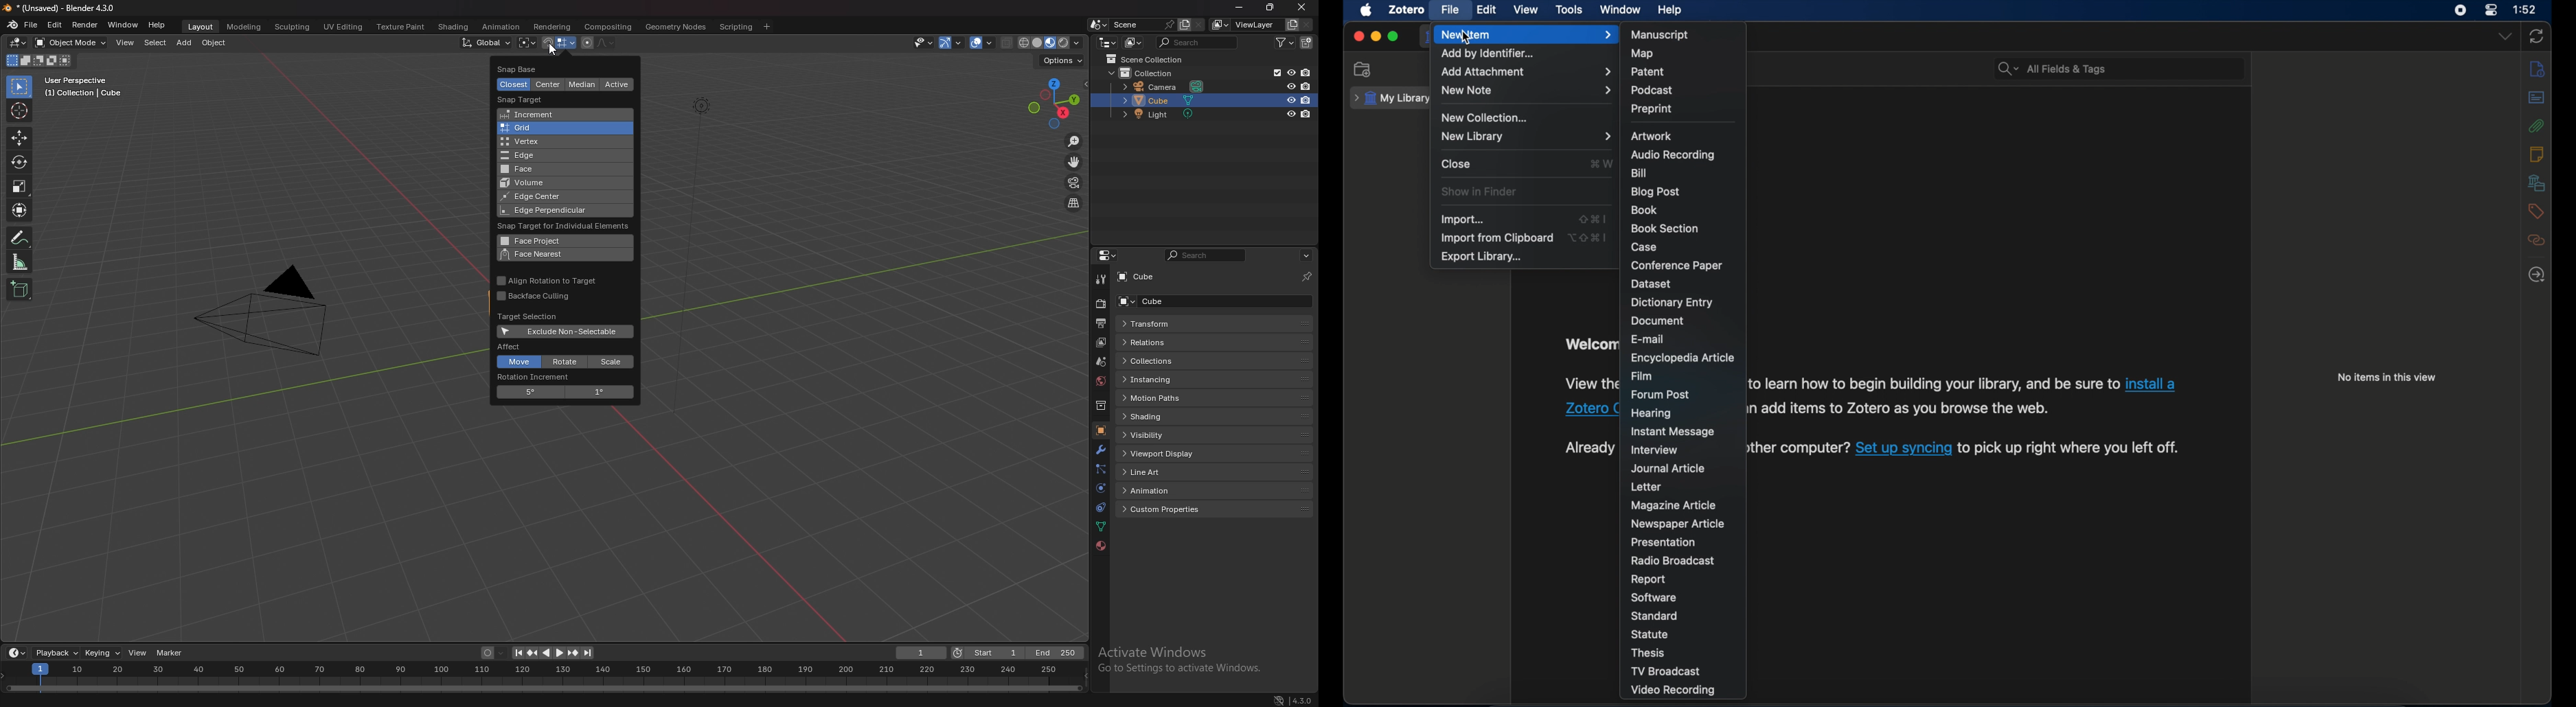 The height and width of the screenshot is (728, 2576). Describe the element at coordinates (13, 25) in the screenshot. I see `blender` at that location.